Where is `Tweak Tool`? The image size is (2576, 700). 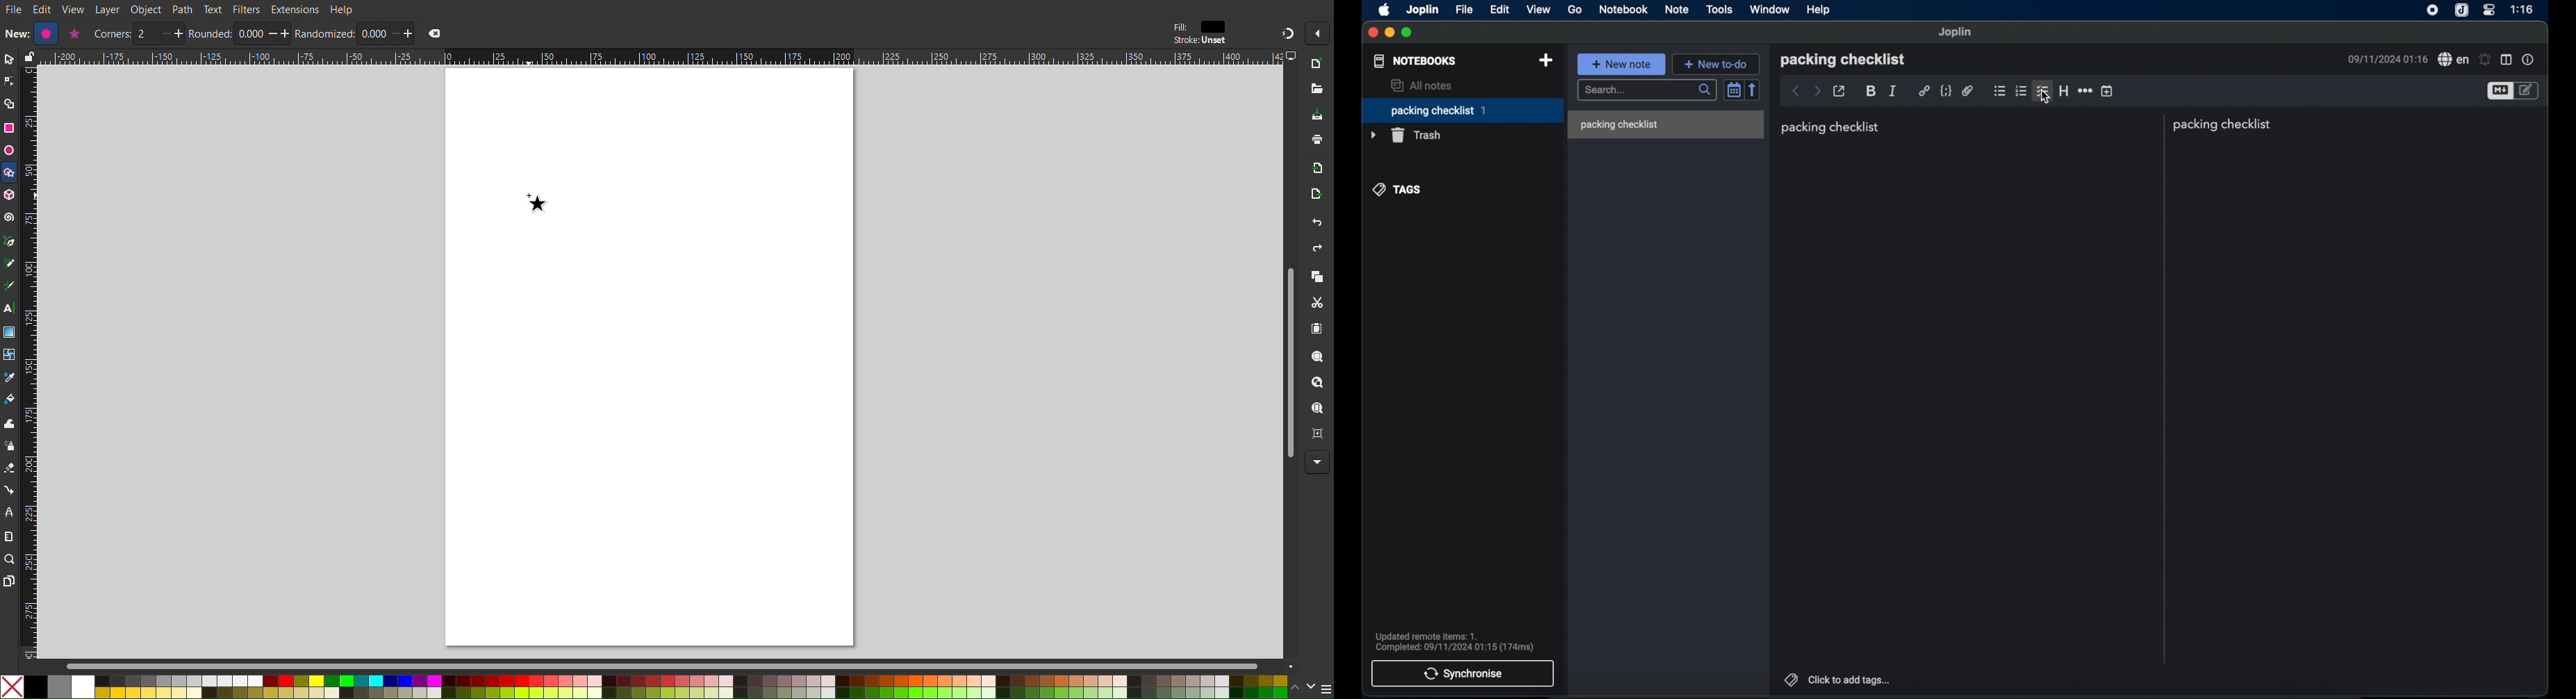
Tweak Tool is located at coordinates (10, 423).